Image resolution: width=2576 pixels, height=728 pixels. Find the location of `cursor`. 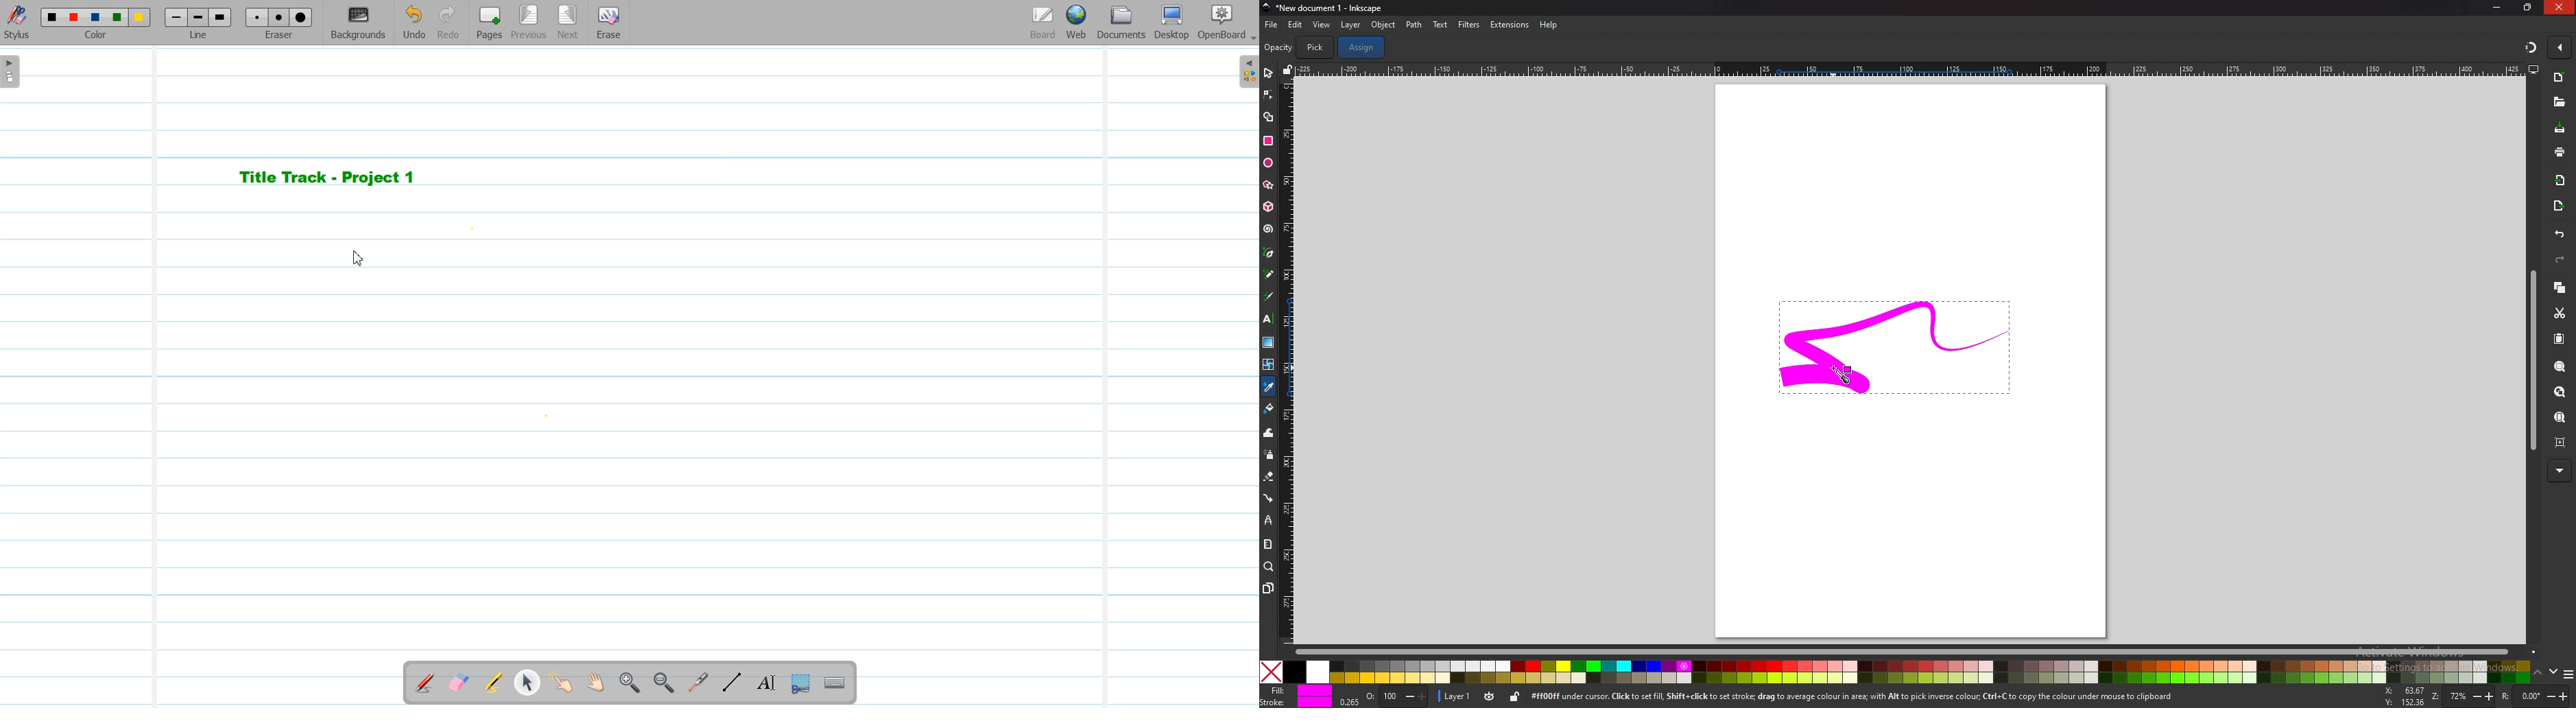

cursor is located at coordinates (1844, 373).